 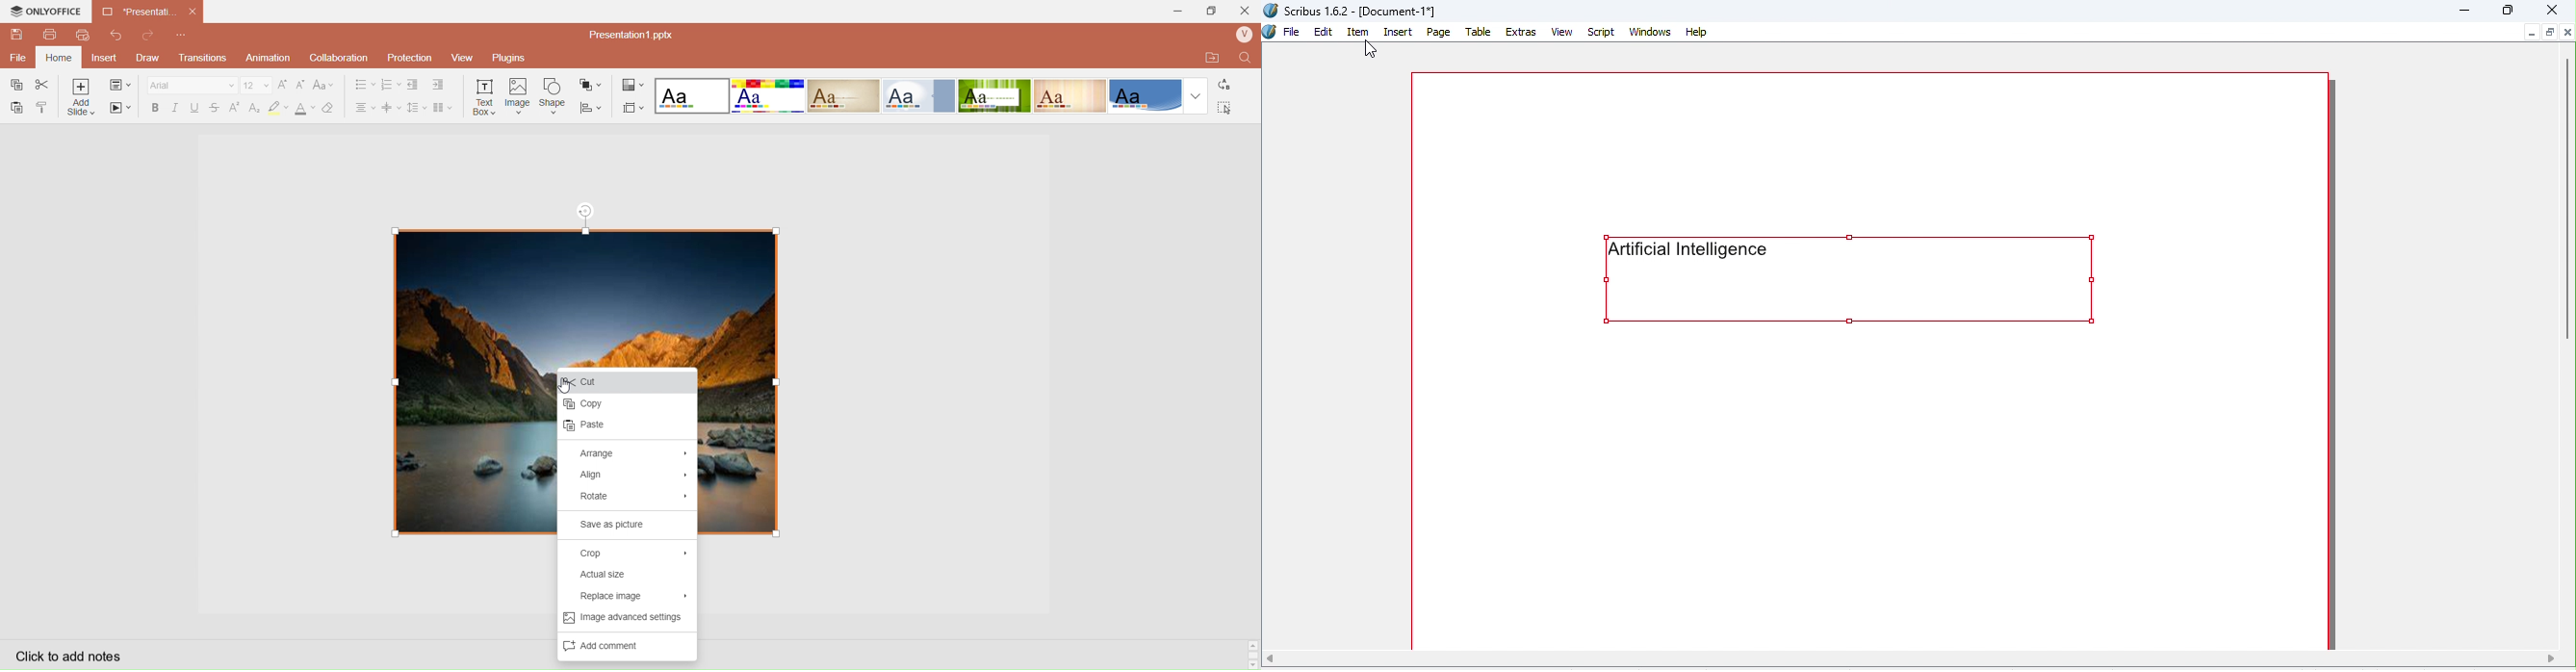 I want to click on Layout templates , so click(x=933, y=96).